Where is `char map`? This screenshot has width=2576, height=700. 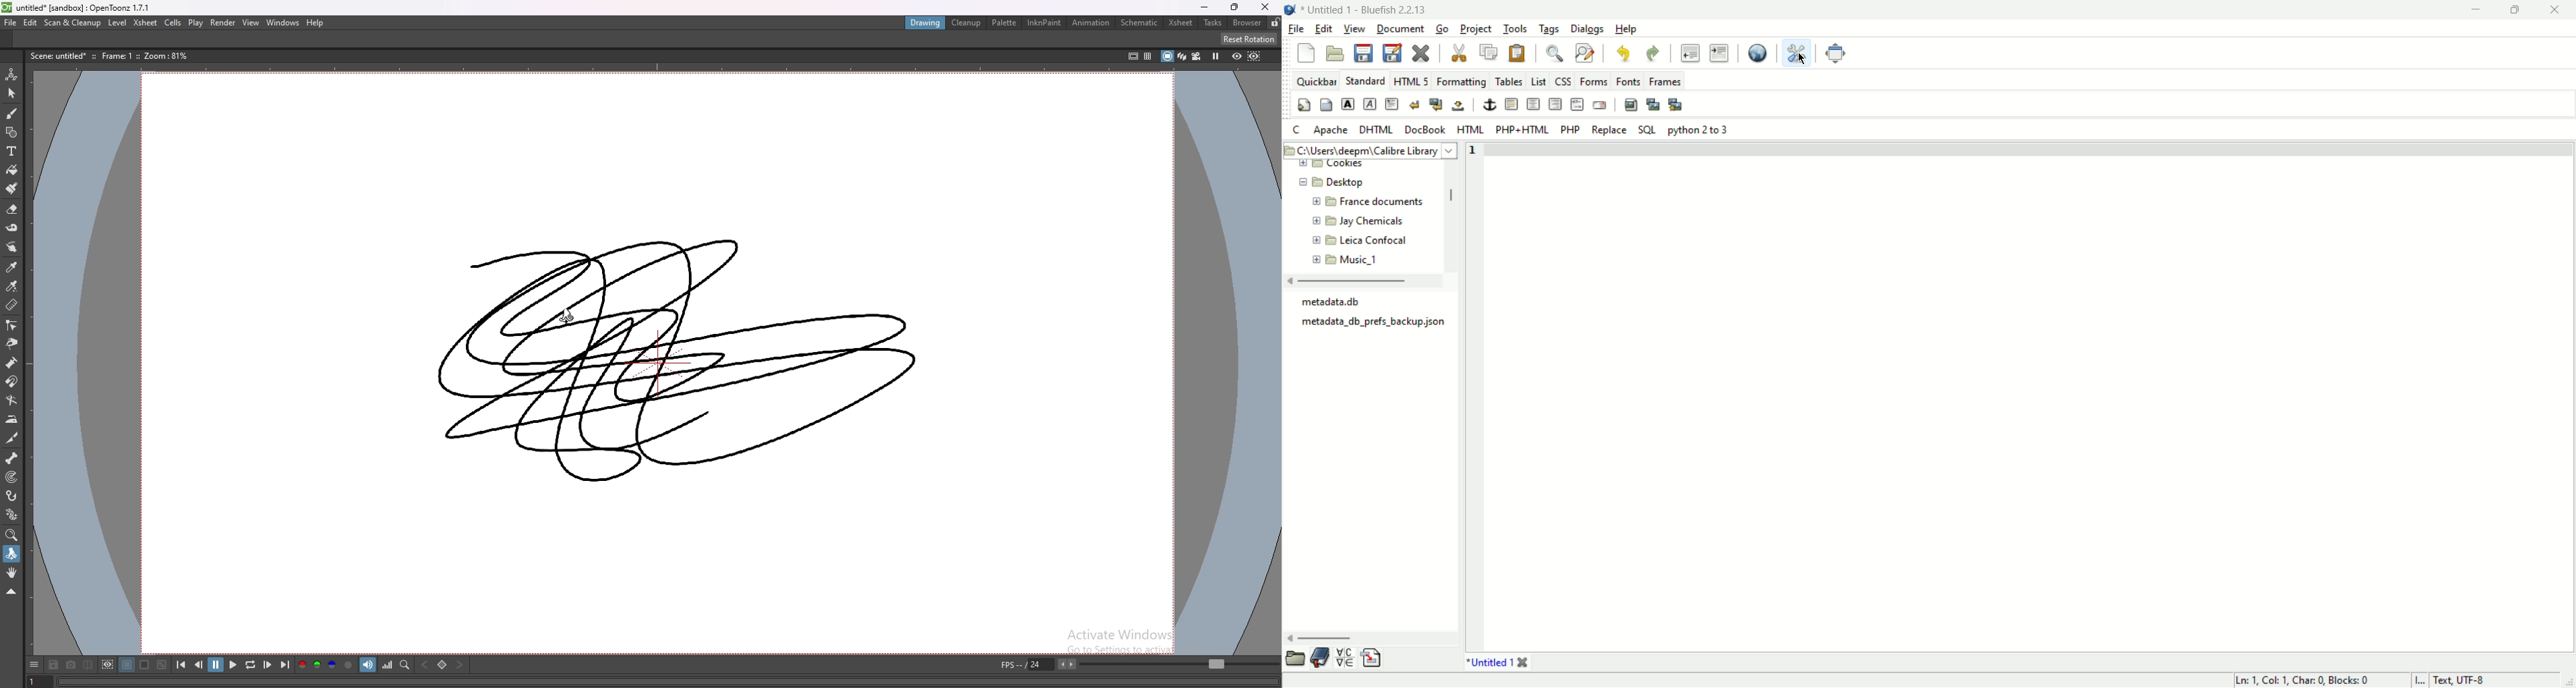 char map is located at coordinates (1348, 659).